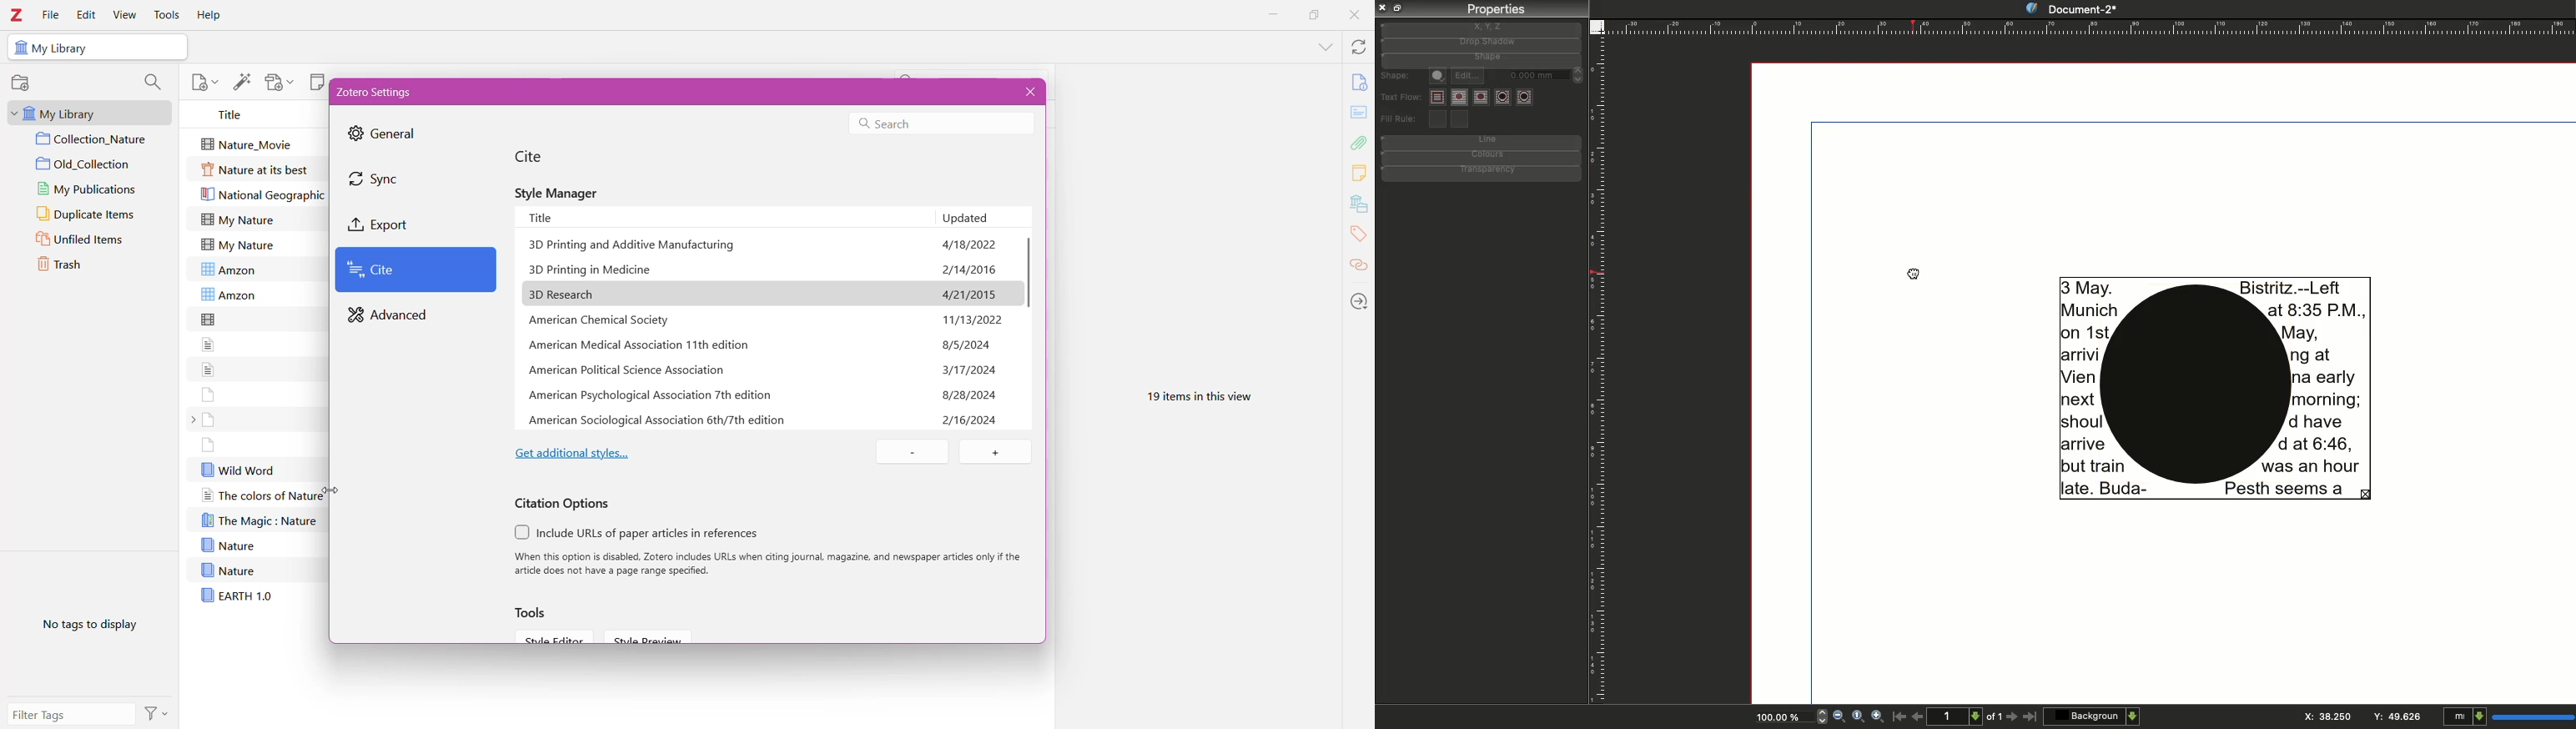 The width and height of the screenshot is (2576, 756). What do you see at coordinates (569, 294) in the screenshot?
I see `3D Research` at bounding box center [569, 294].